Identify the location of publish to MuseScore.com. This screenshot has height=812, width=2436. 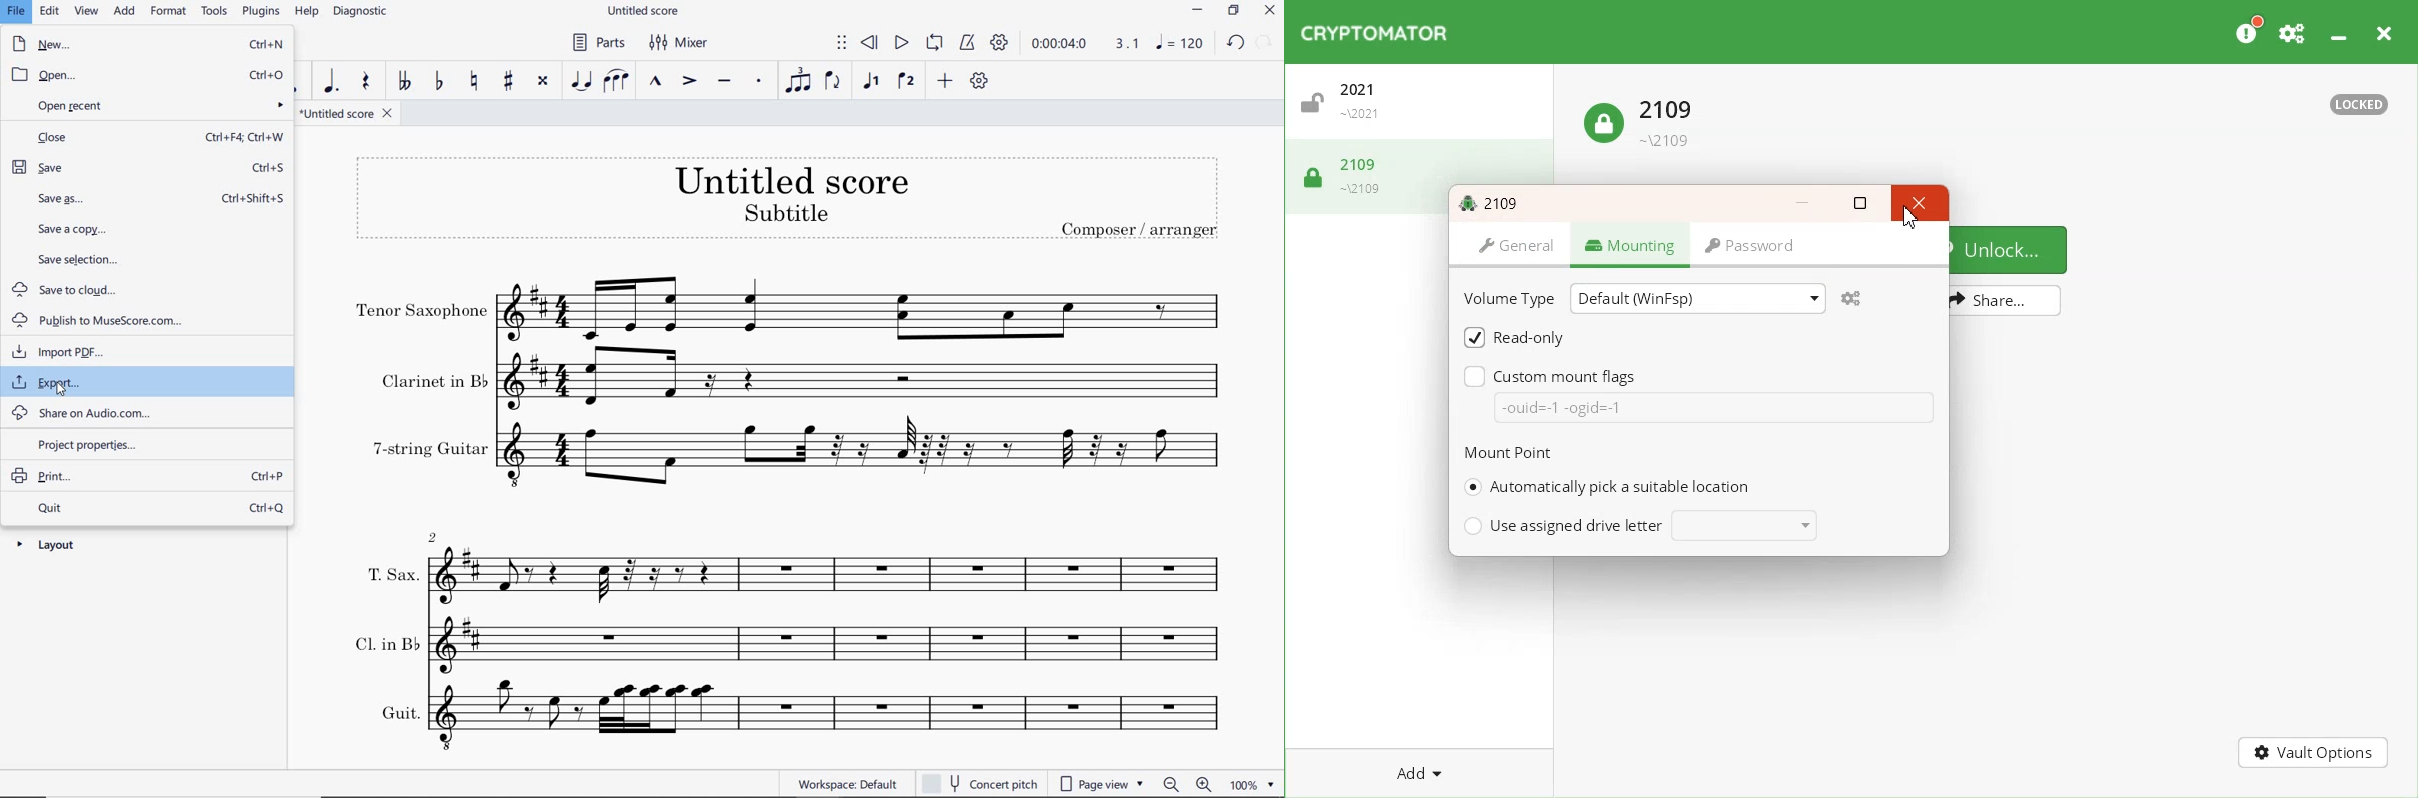
(150, 320).